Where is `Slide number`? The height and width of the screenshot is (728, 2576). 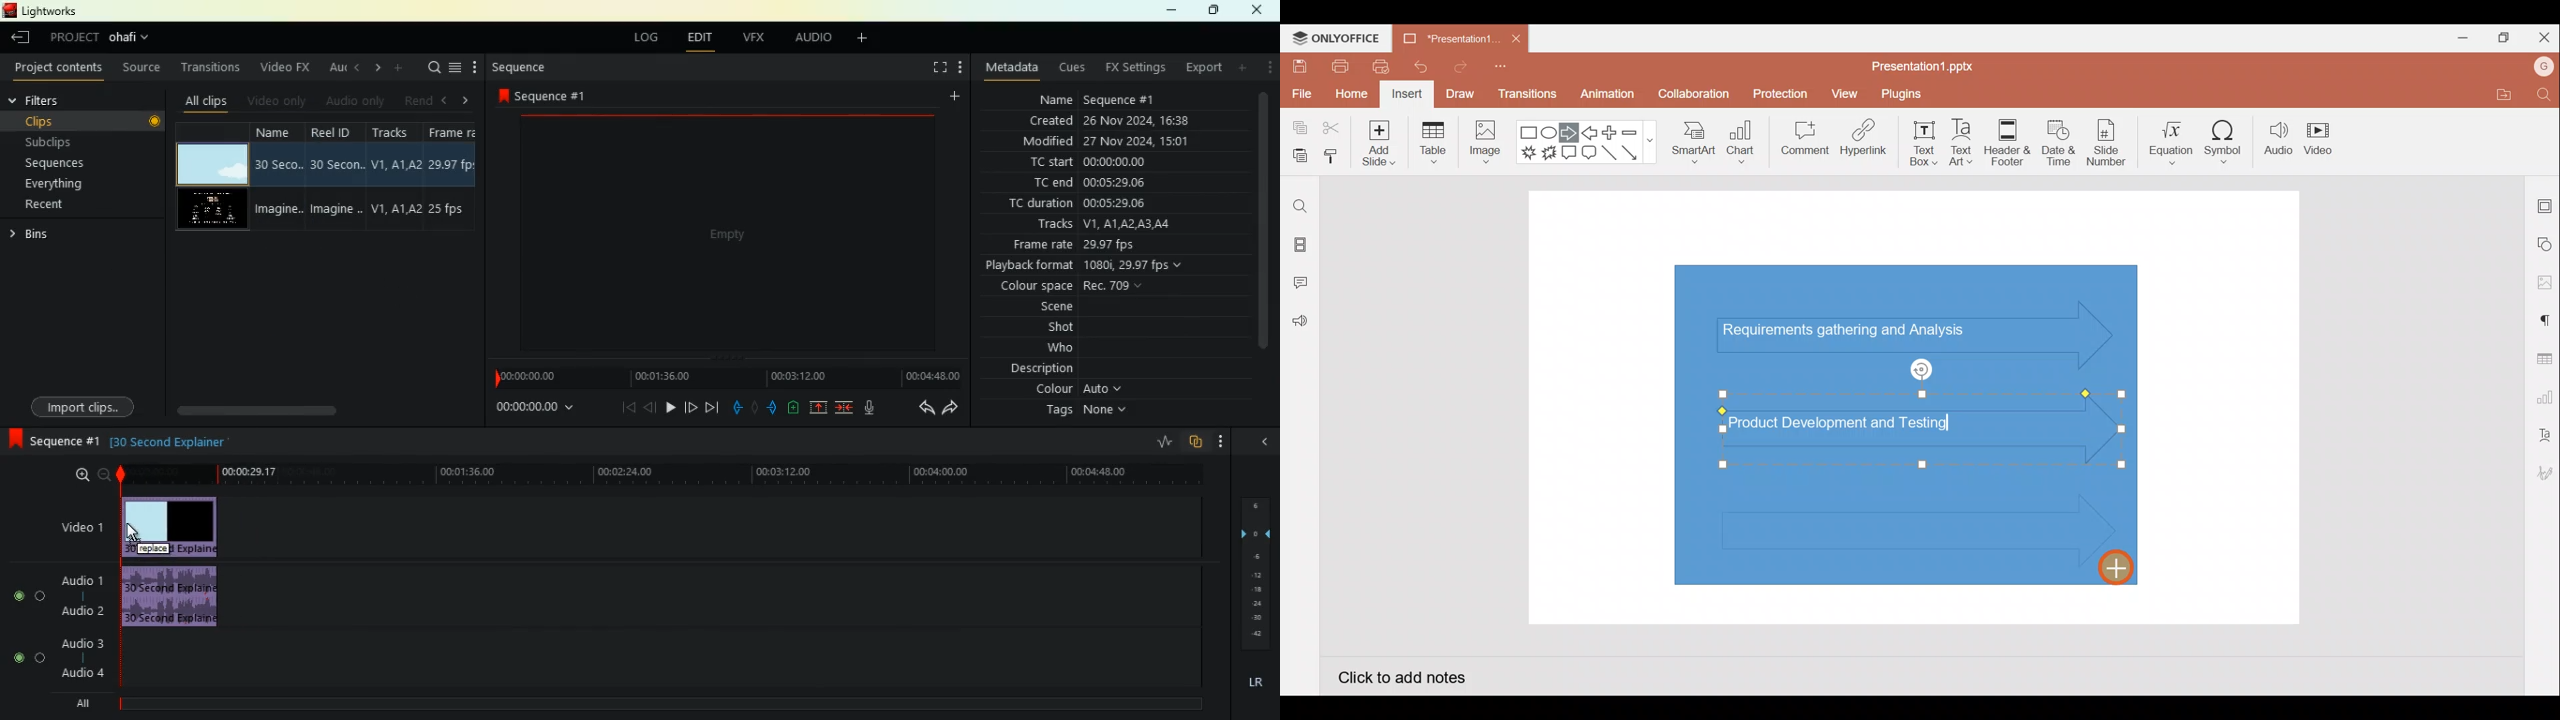
Slide number is located at coordinates (2105, 143).